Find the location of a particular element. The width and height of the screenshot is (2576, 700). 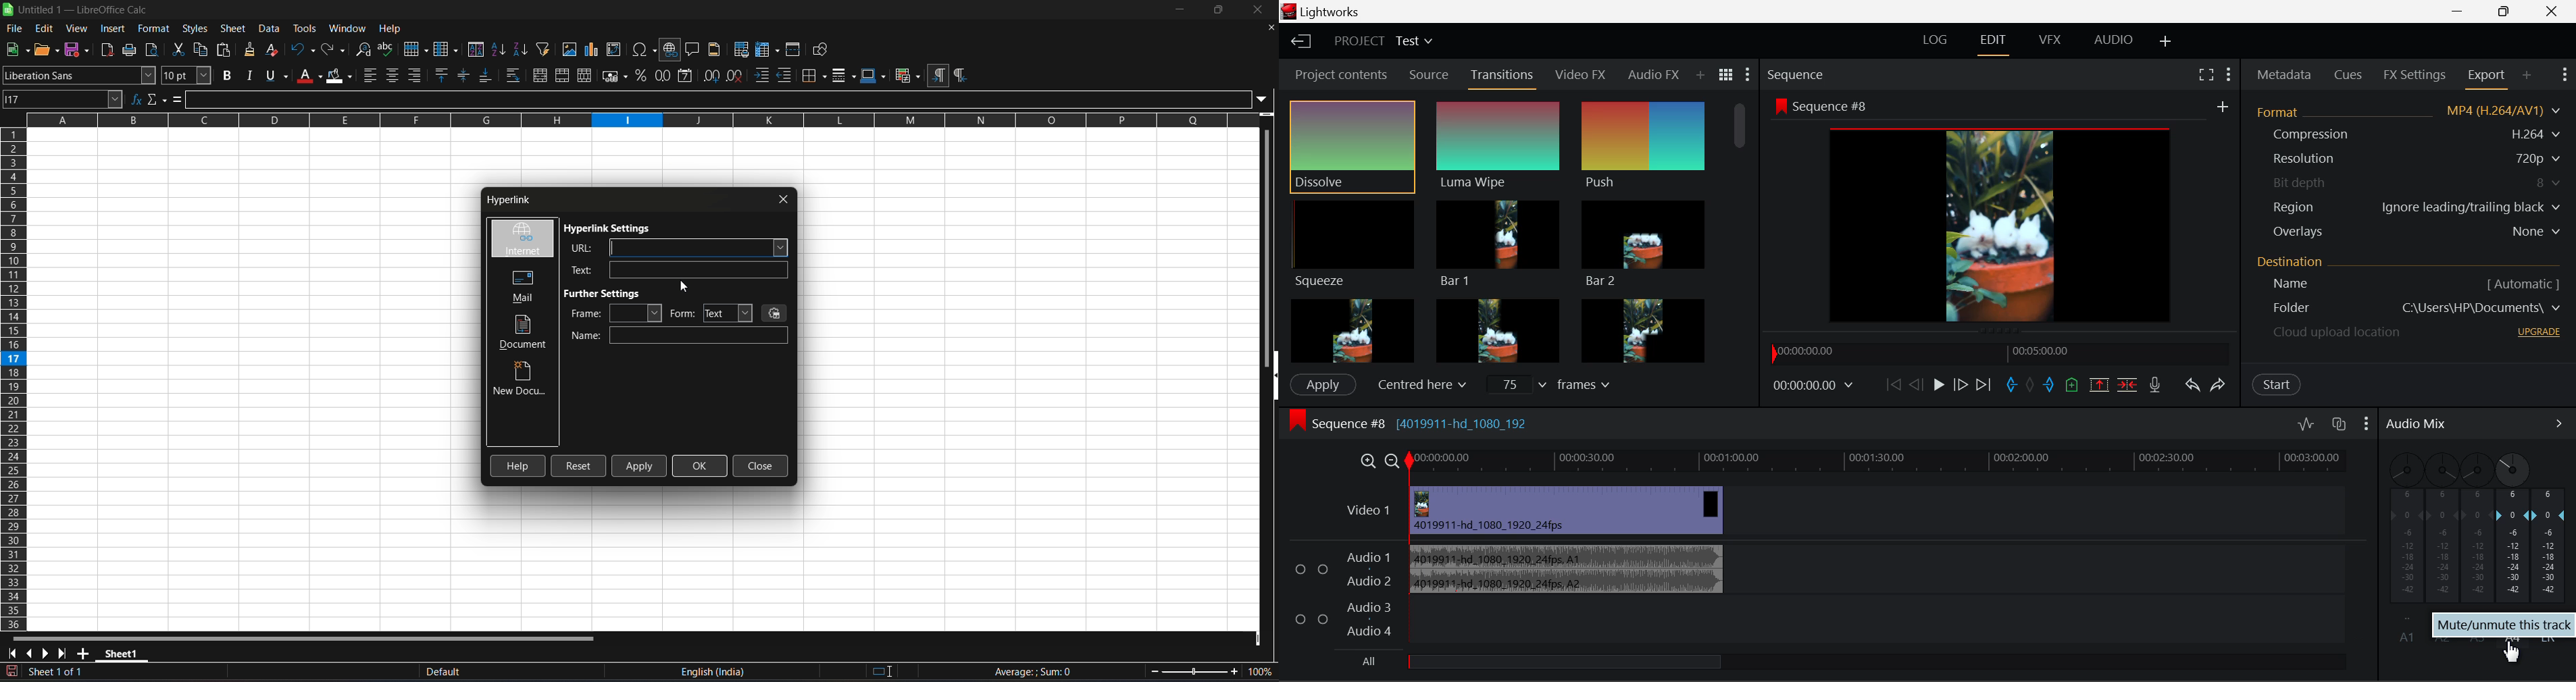

Sequence #8 [4019911-hd_1080_192 is located at coordinates (1407, 423).